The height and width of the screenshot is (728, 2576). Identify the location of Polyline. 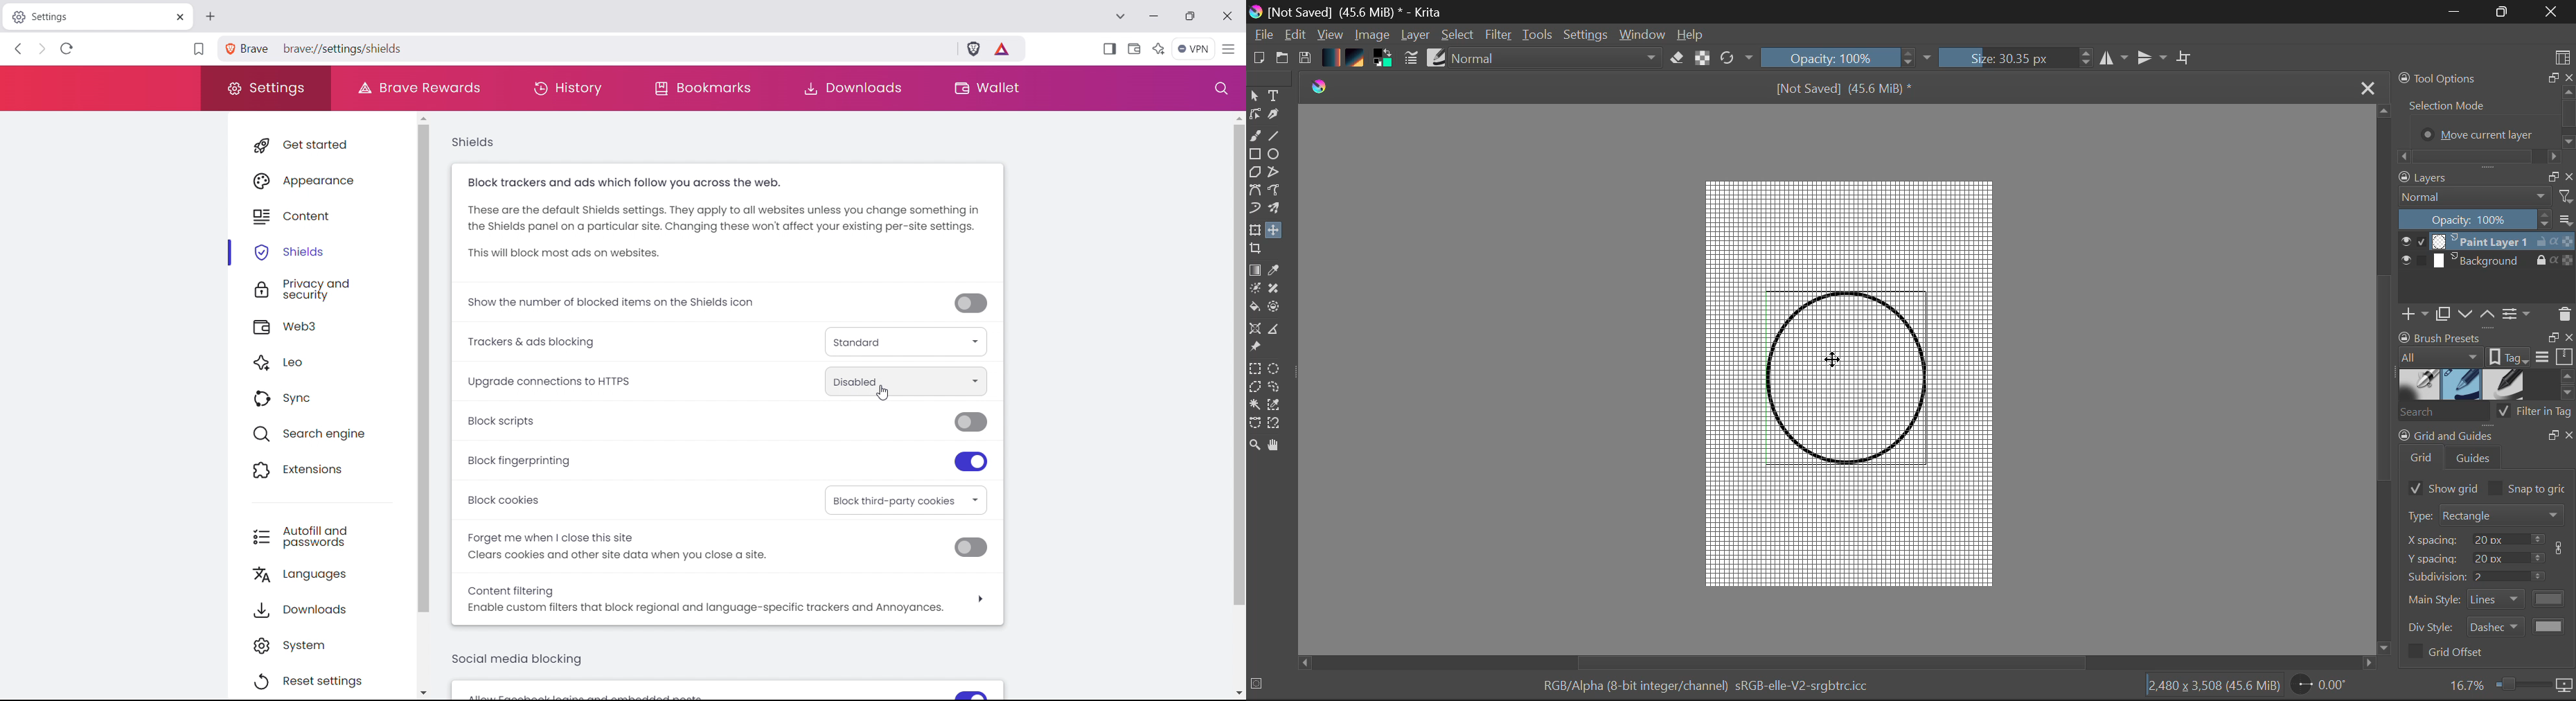
(1274, 170).